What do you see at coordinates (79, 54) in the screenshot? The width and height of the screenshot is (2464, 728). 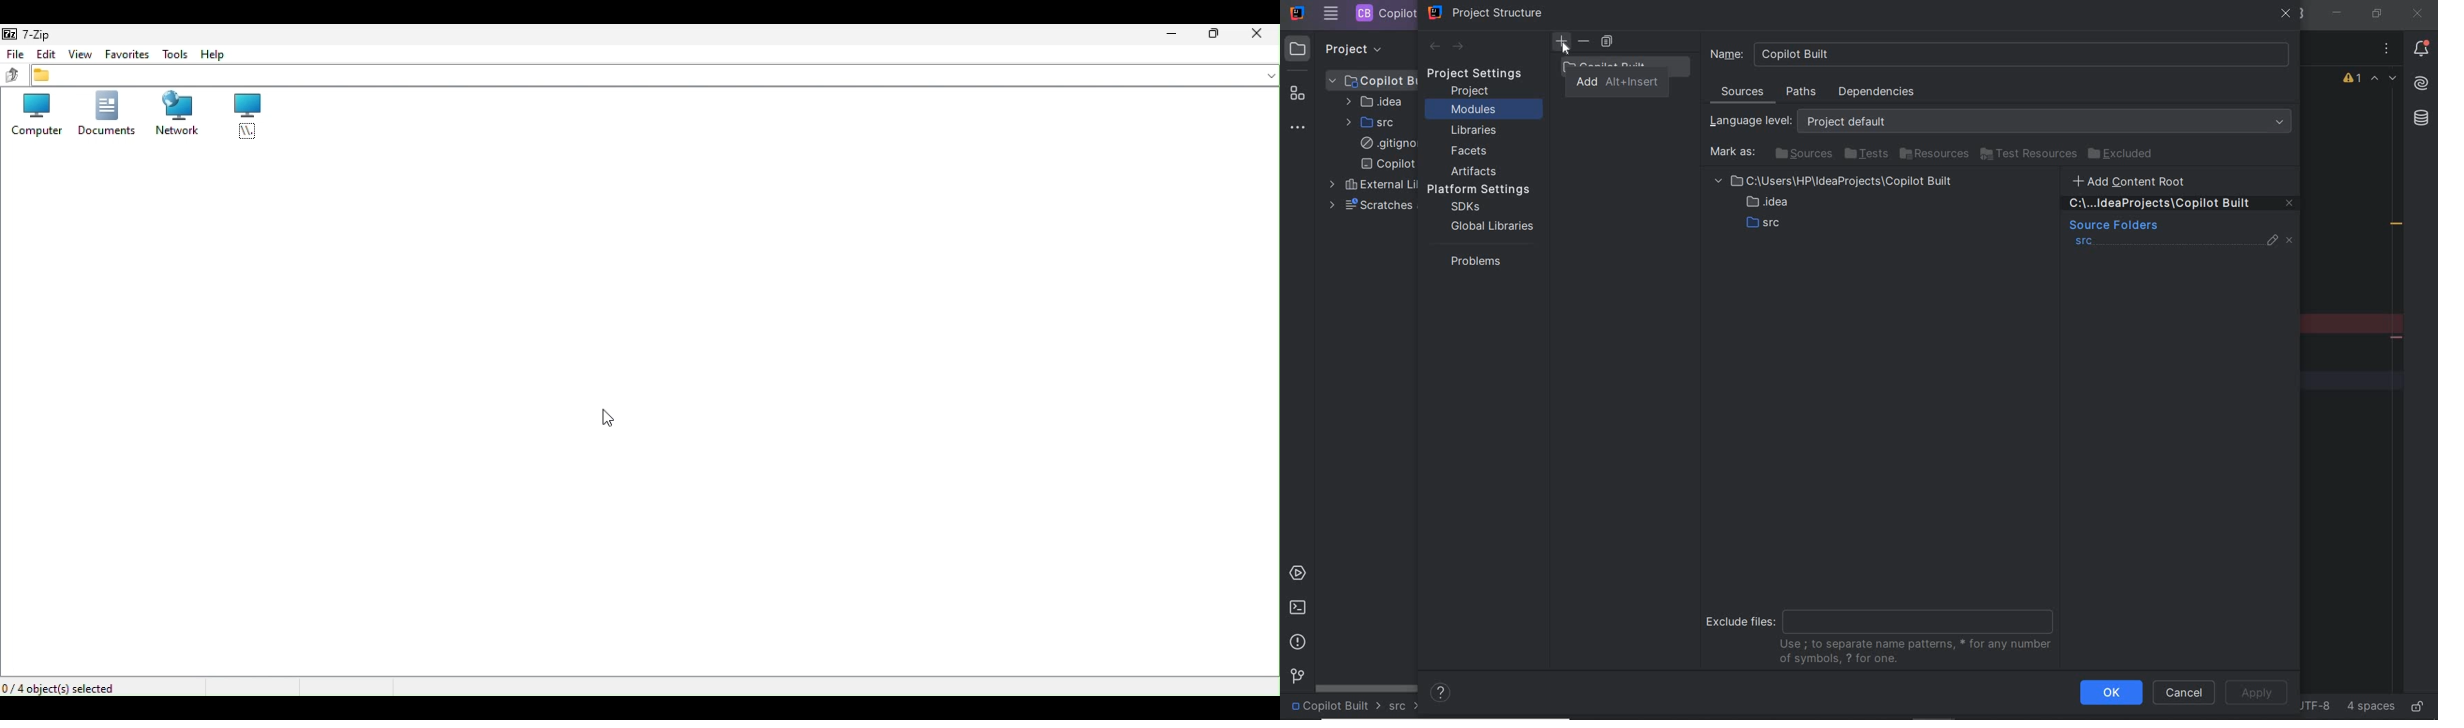 I see `View` at bounding box center [79, 54].